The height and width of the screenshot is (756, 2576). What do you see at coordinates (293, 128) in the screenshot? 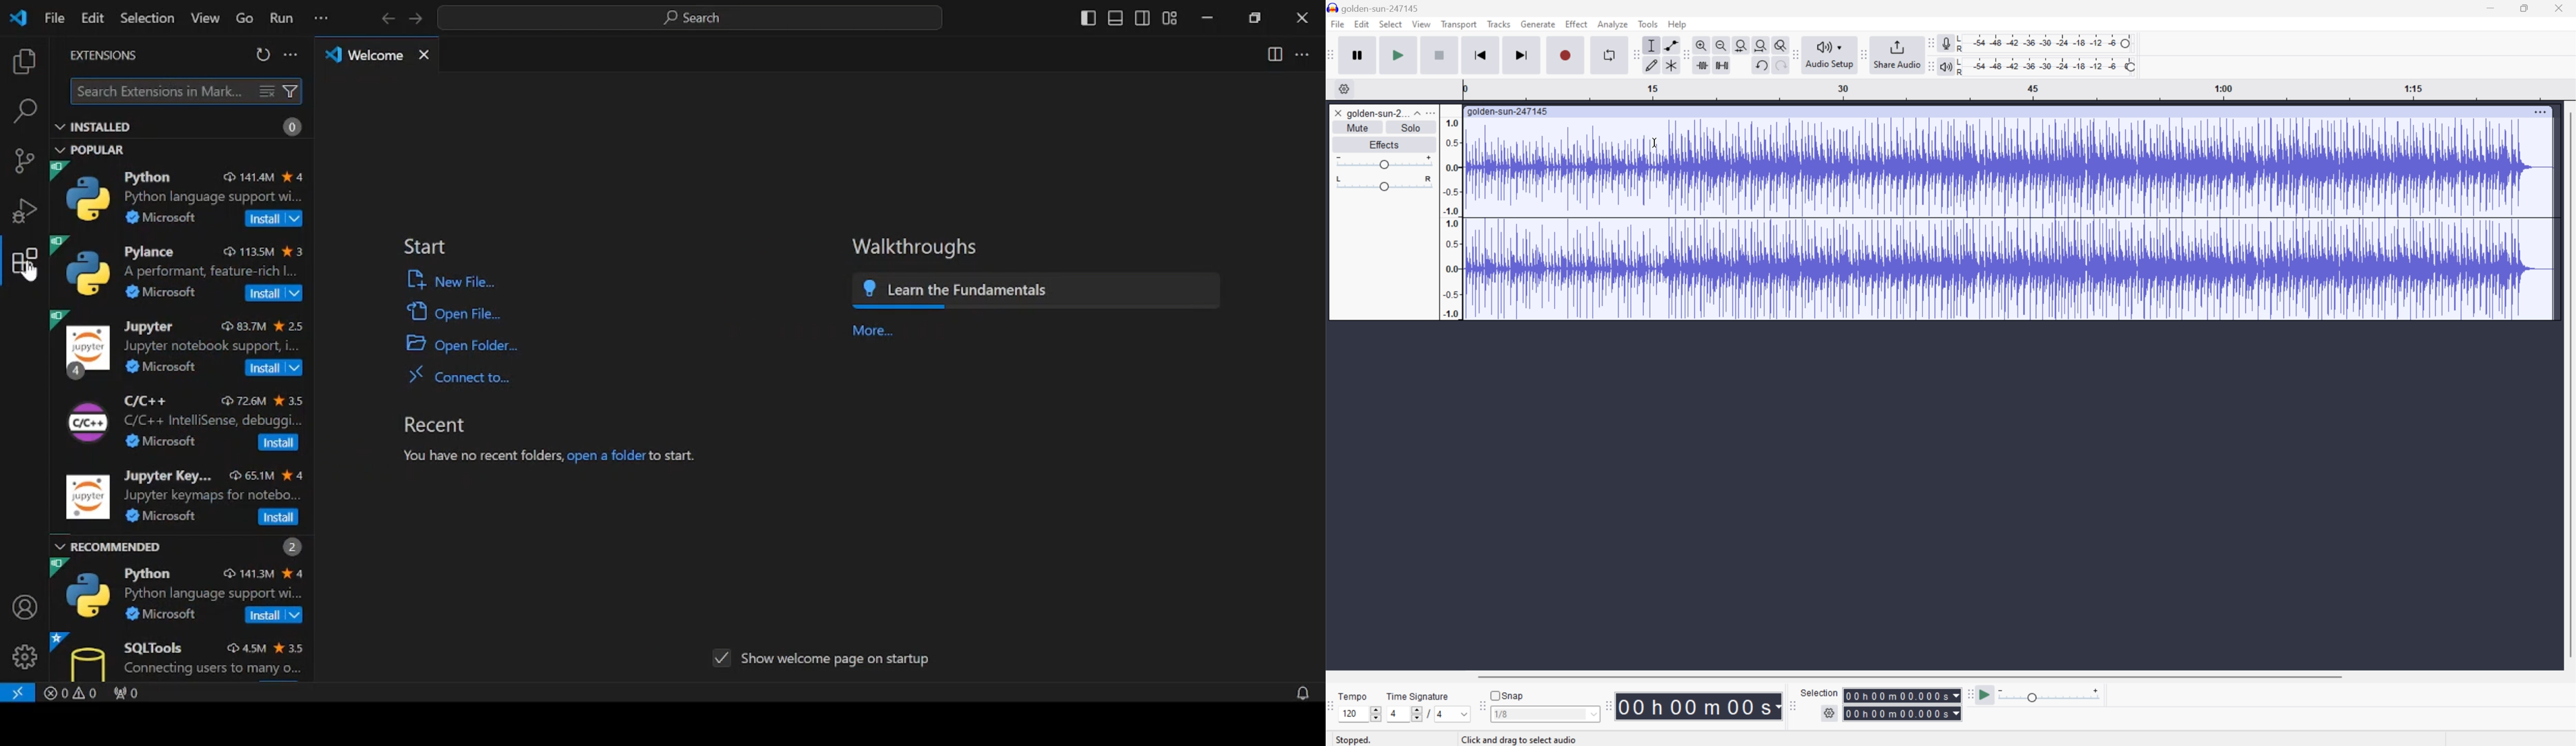
I see `0` at bounding box center [293, 128].